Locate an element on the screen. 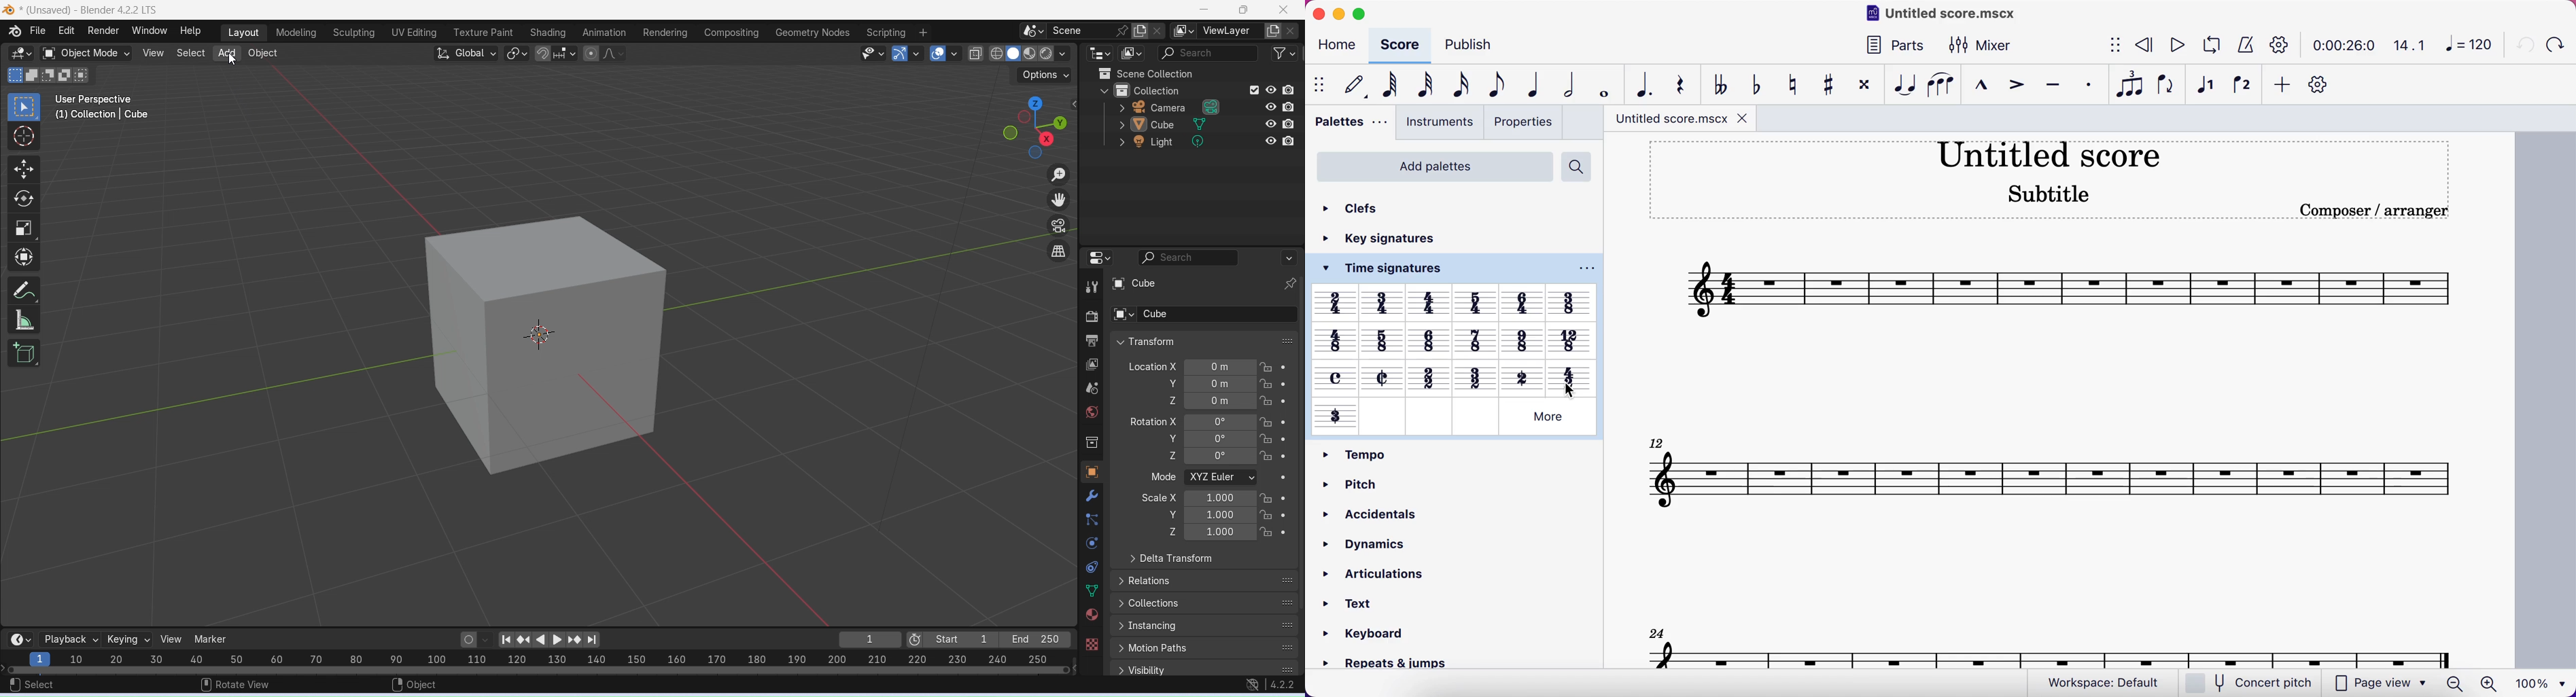 Image resolution: width=2576 pixels, height=700 pixels. Scene collection is located at coordinates (1144, 73).